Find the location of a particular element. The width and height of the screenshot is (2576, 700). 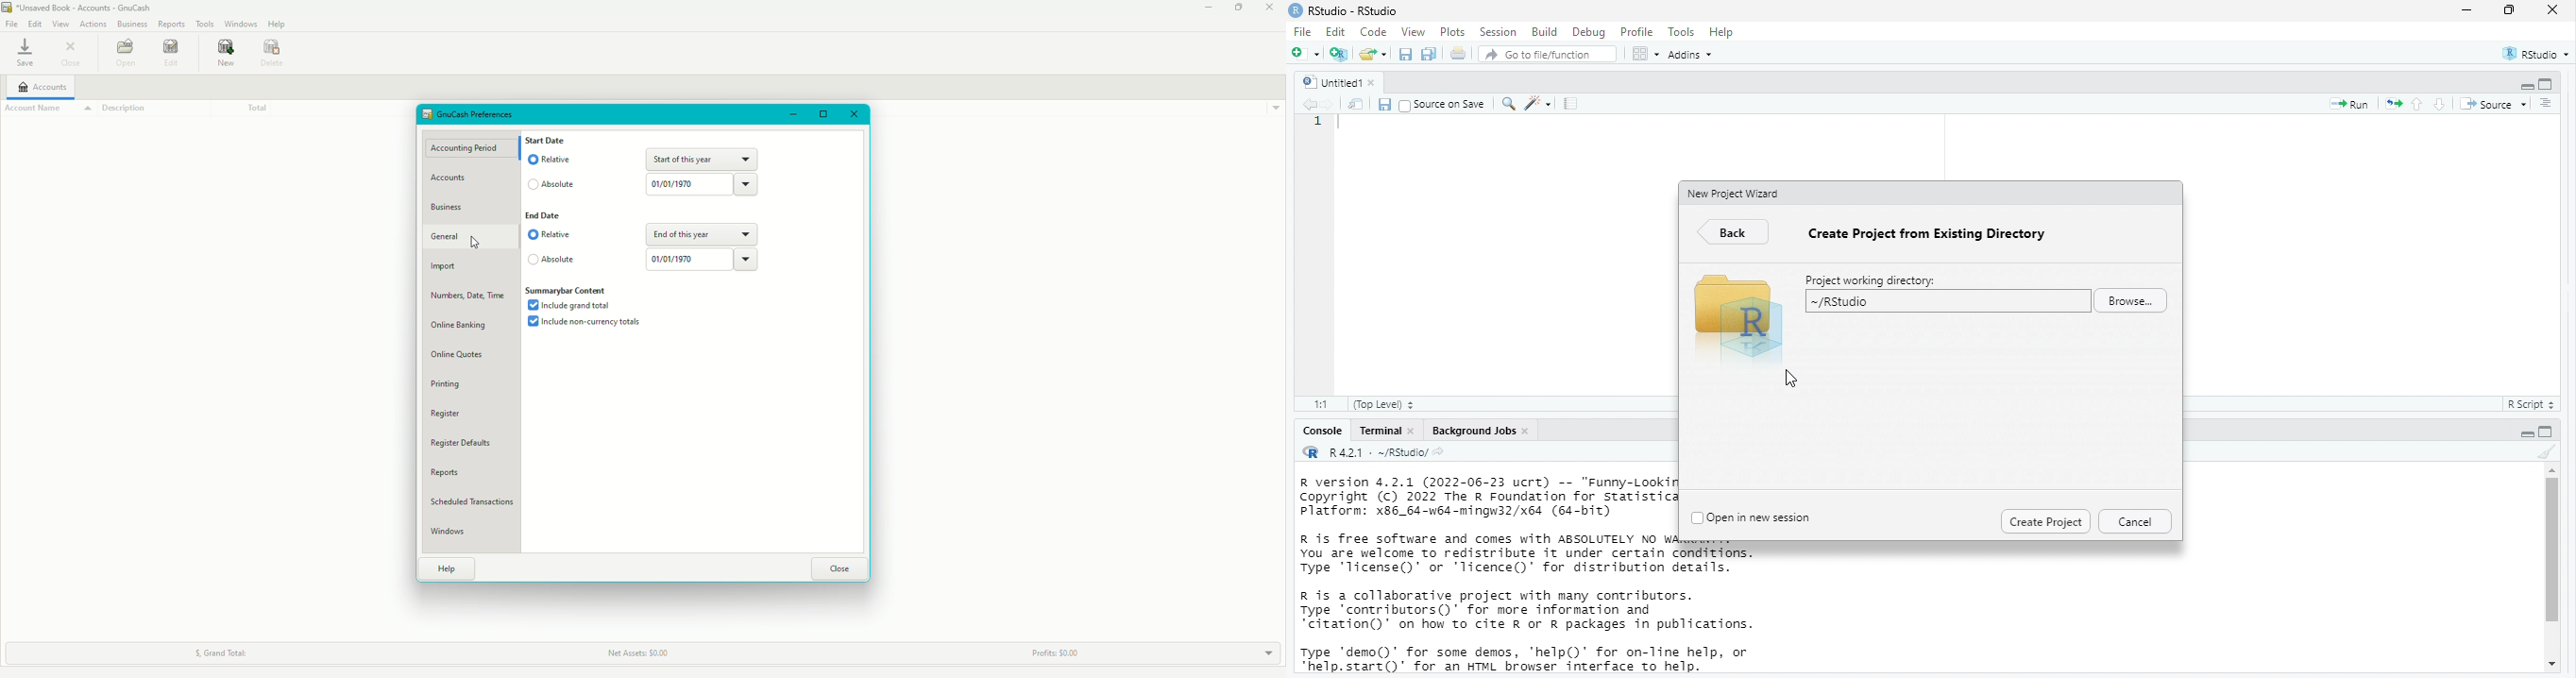

Total is located at coordinates (237, 107).